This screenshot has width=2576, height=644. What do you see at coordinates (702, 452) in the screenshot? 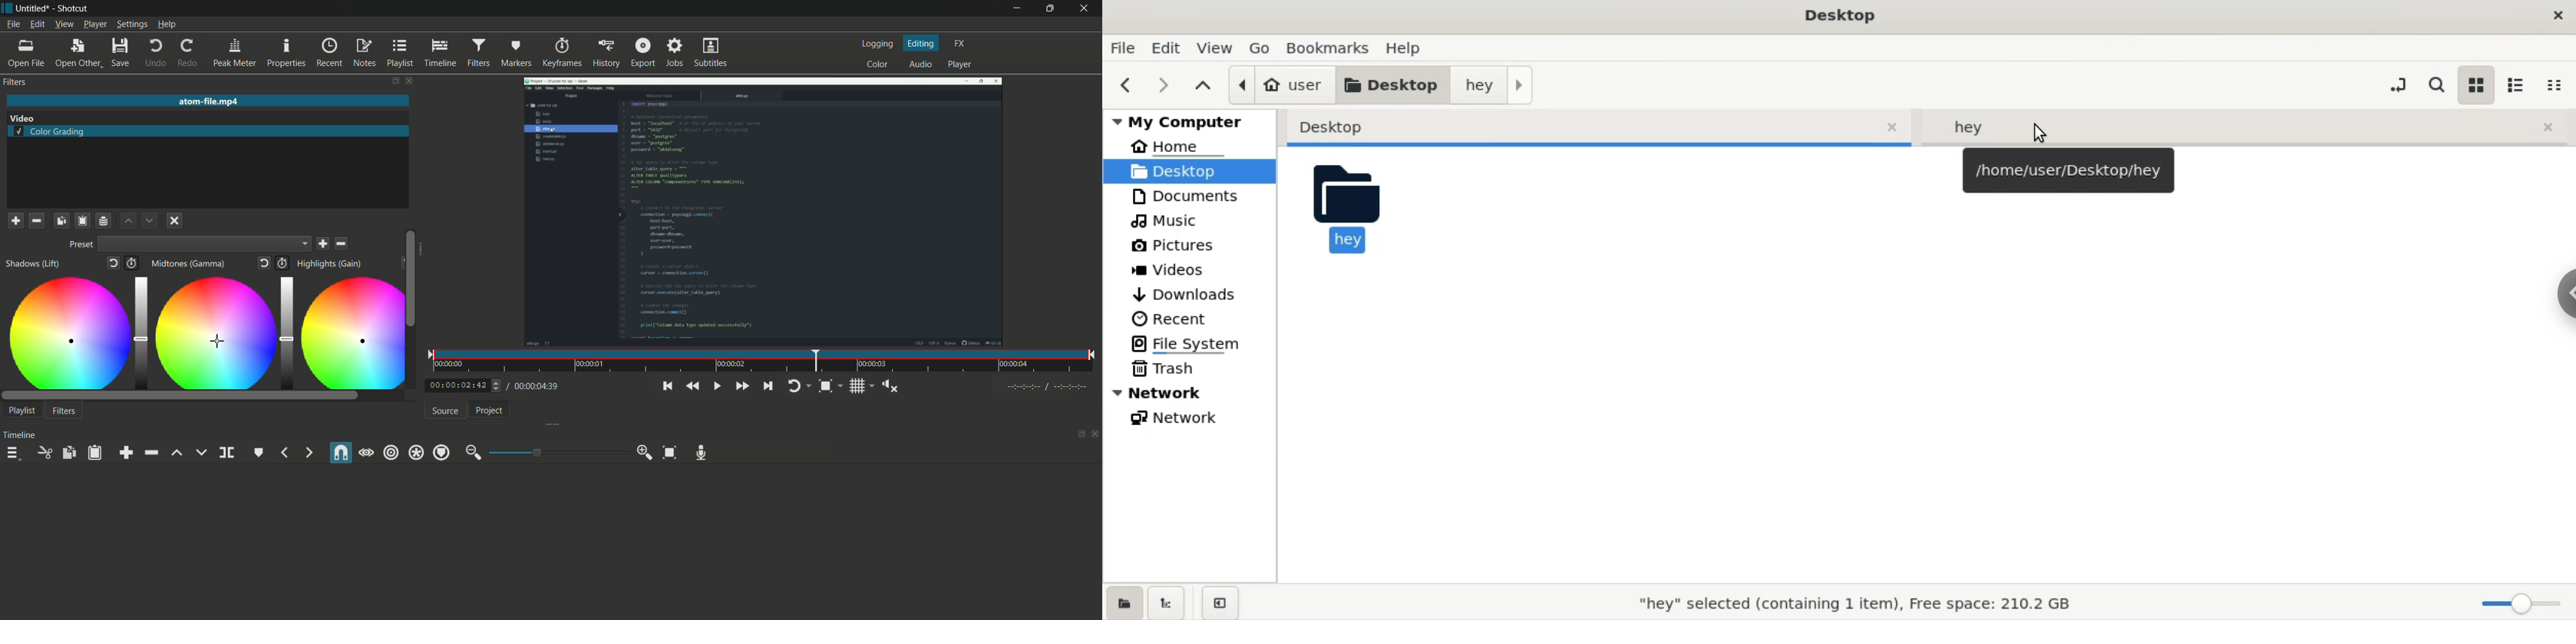
I see `record audio` at bounding box center [702, 452].